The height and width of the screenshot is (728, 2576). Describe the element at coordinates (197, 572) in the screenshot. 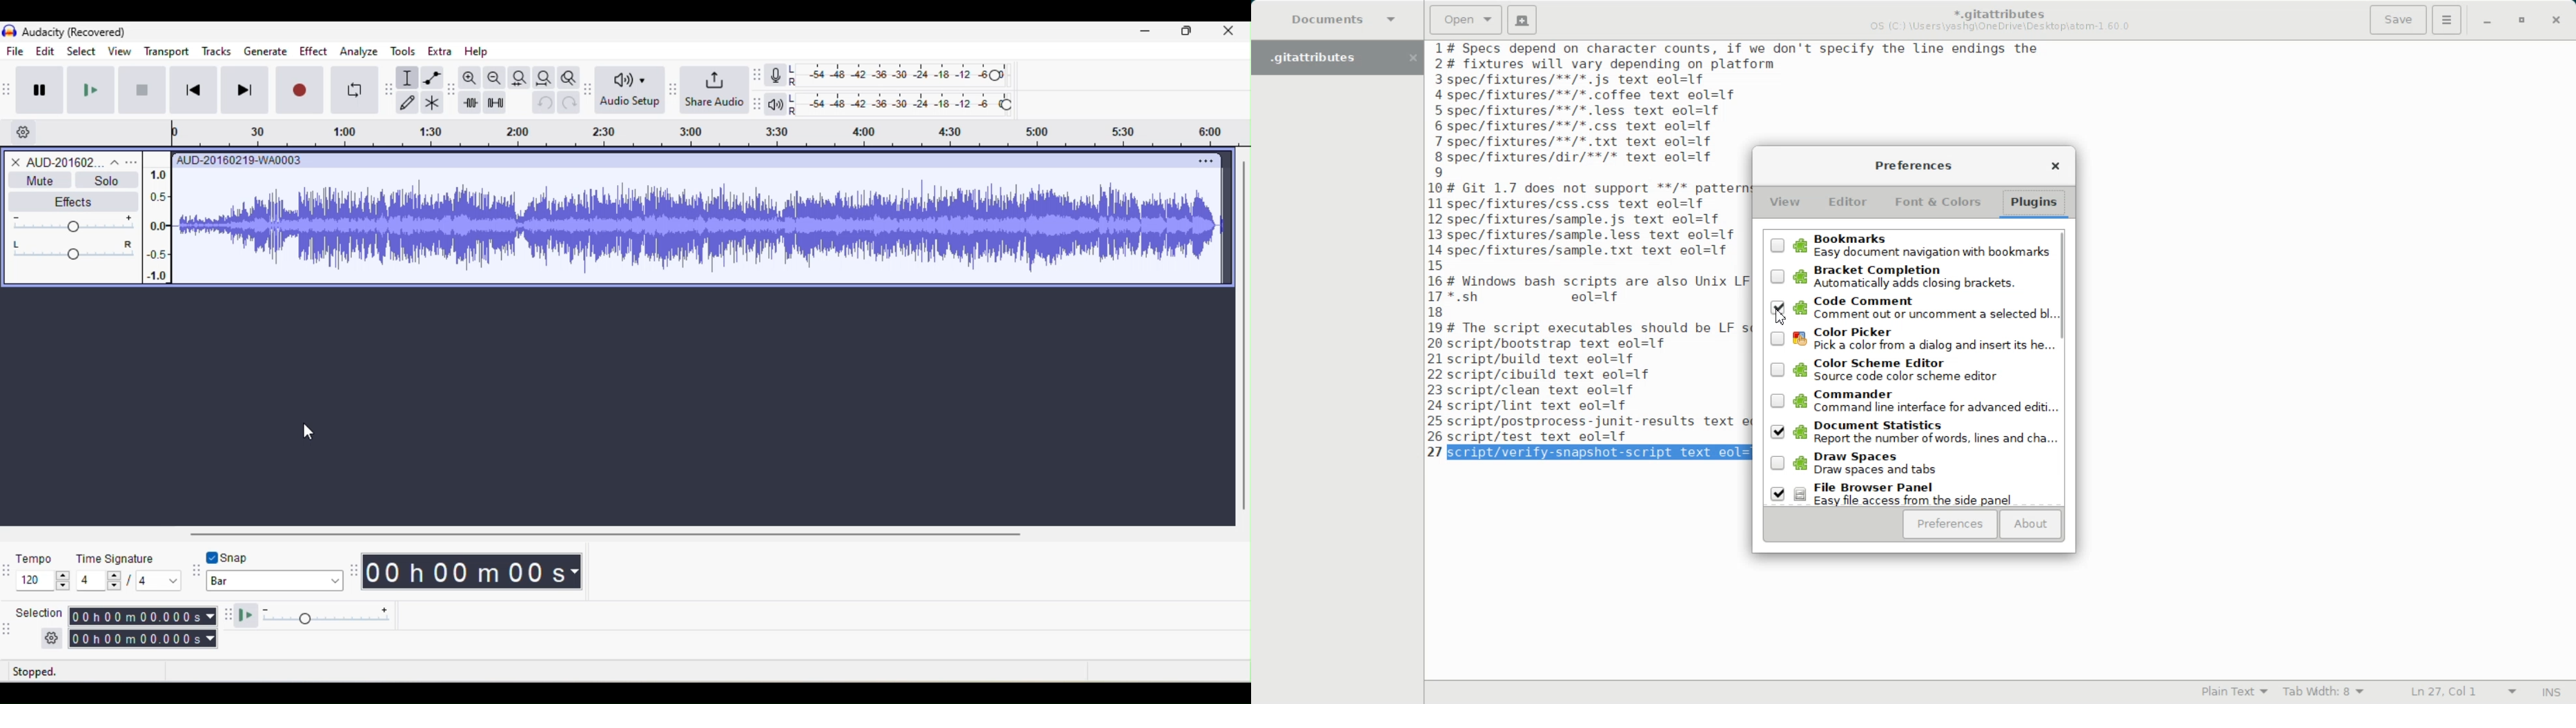

I see `audacity snapping toolbar` at that location.